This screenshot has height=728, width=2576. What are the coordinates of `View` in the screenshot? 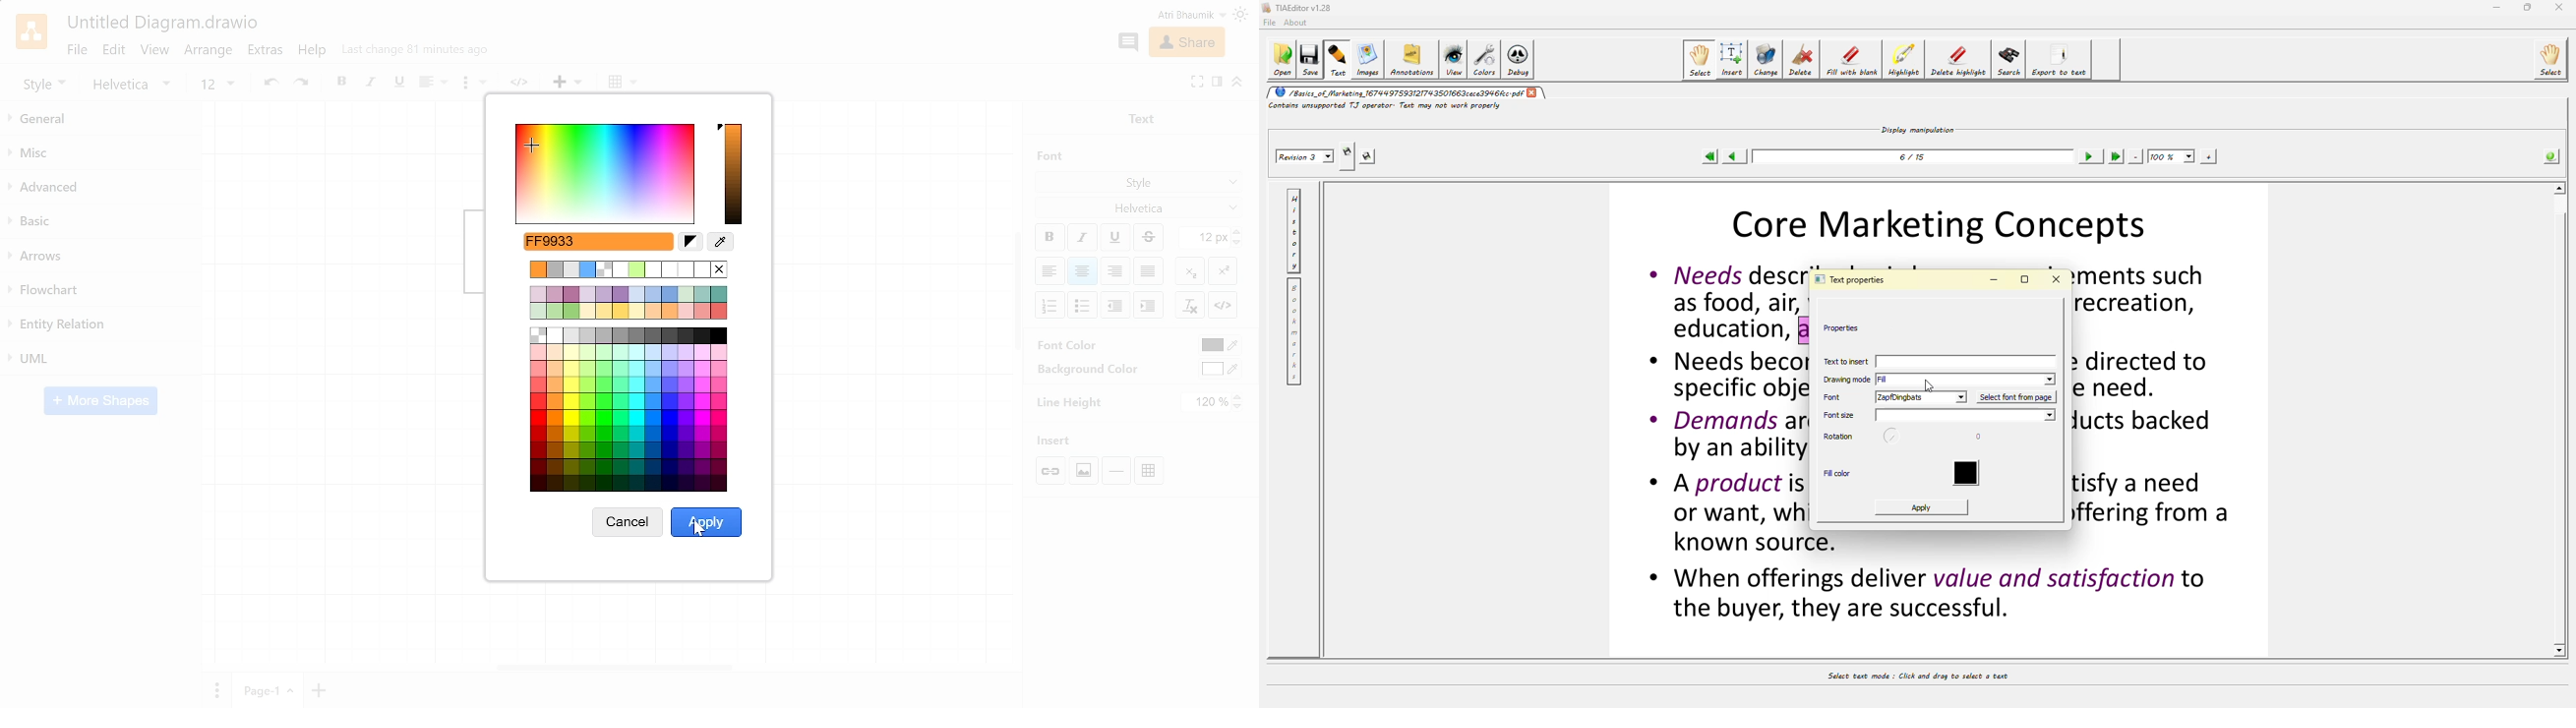 It's located at (155, 52).